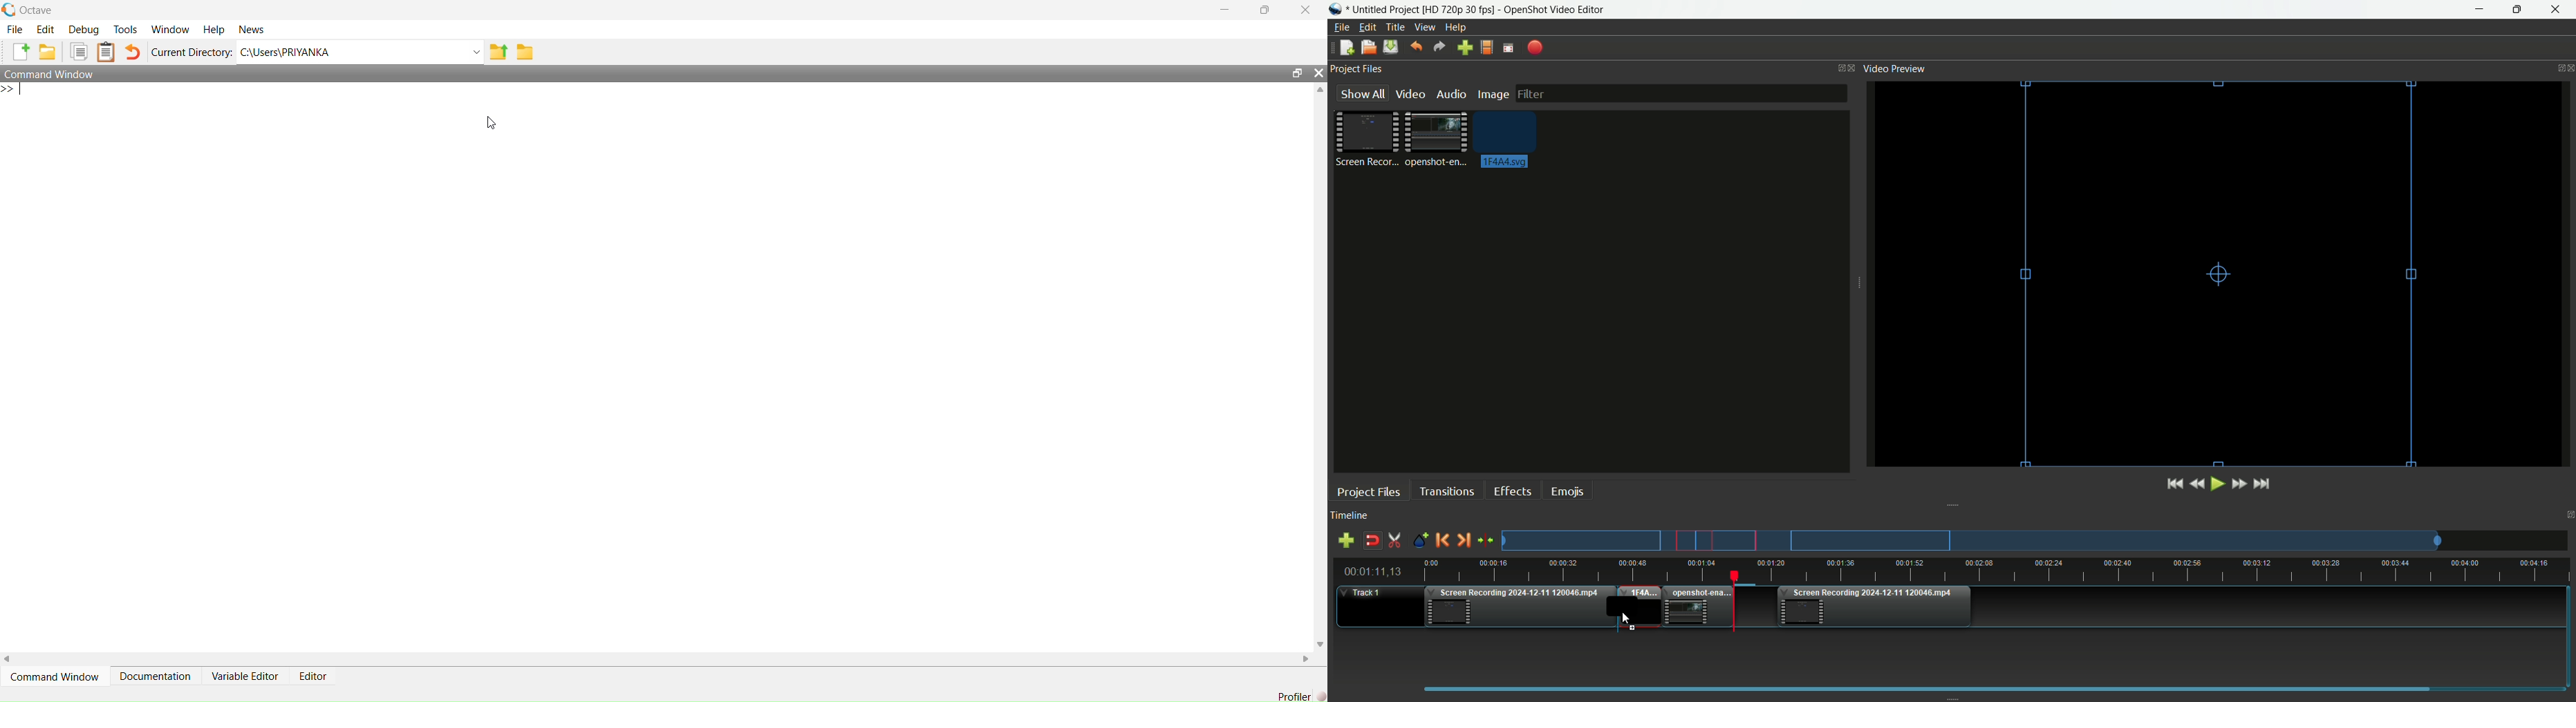 This screenshot has width=2576, height=728. Describe the element at coordinates (13, 88) in the screenshot. I see `New line` at that location.